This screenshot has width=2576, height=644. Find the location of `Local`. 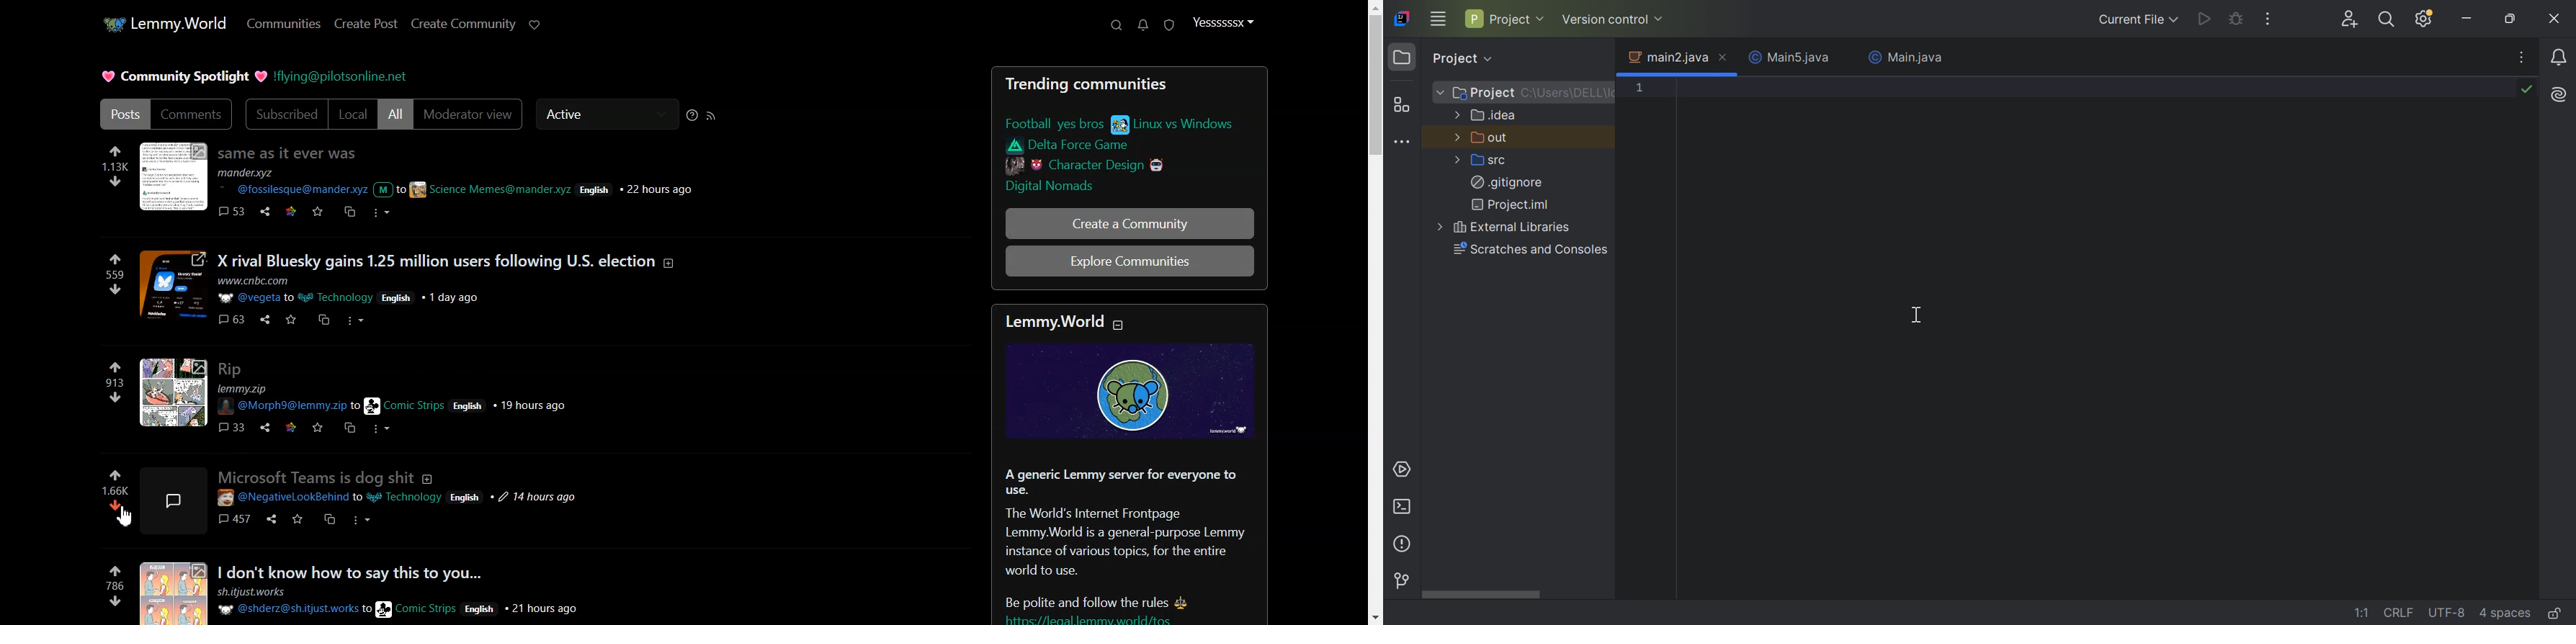

Local is located at coordinates (354, 114).